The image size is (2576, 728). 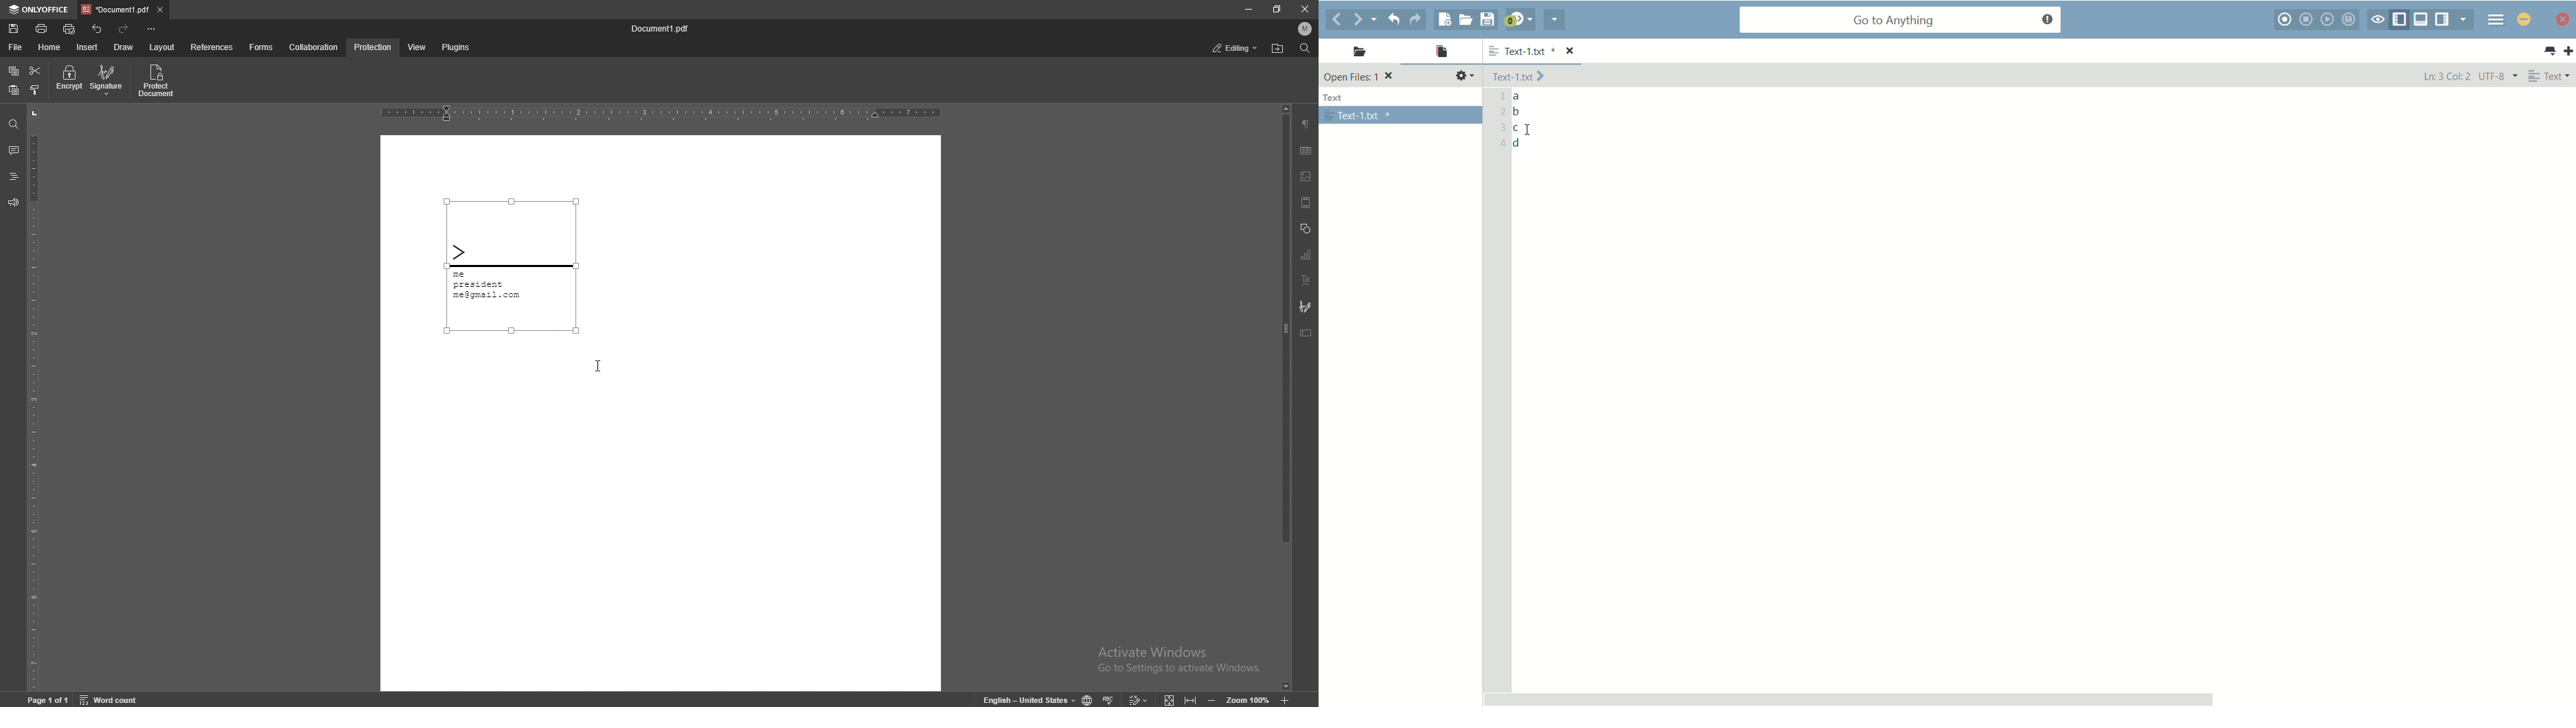 What do you see at coordinates (16, 47) in the screenshot?
I see `file` at bounding box center [16, 47].